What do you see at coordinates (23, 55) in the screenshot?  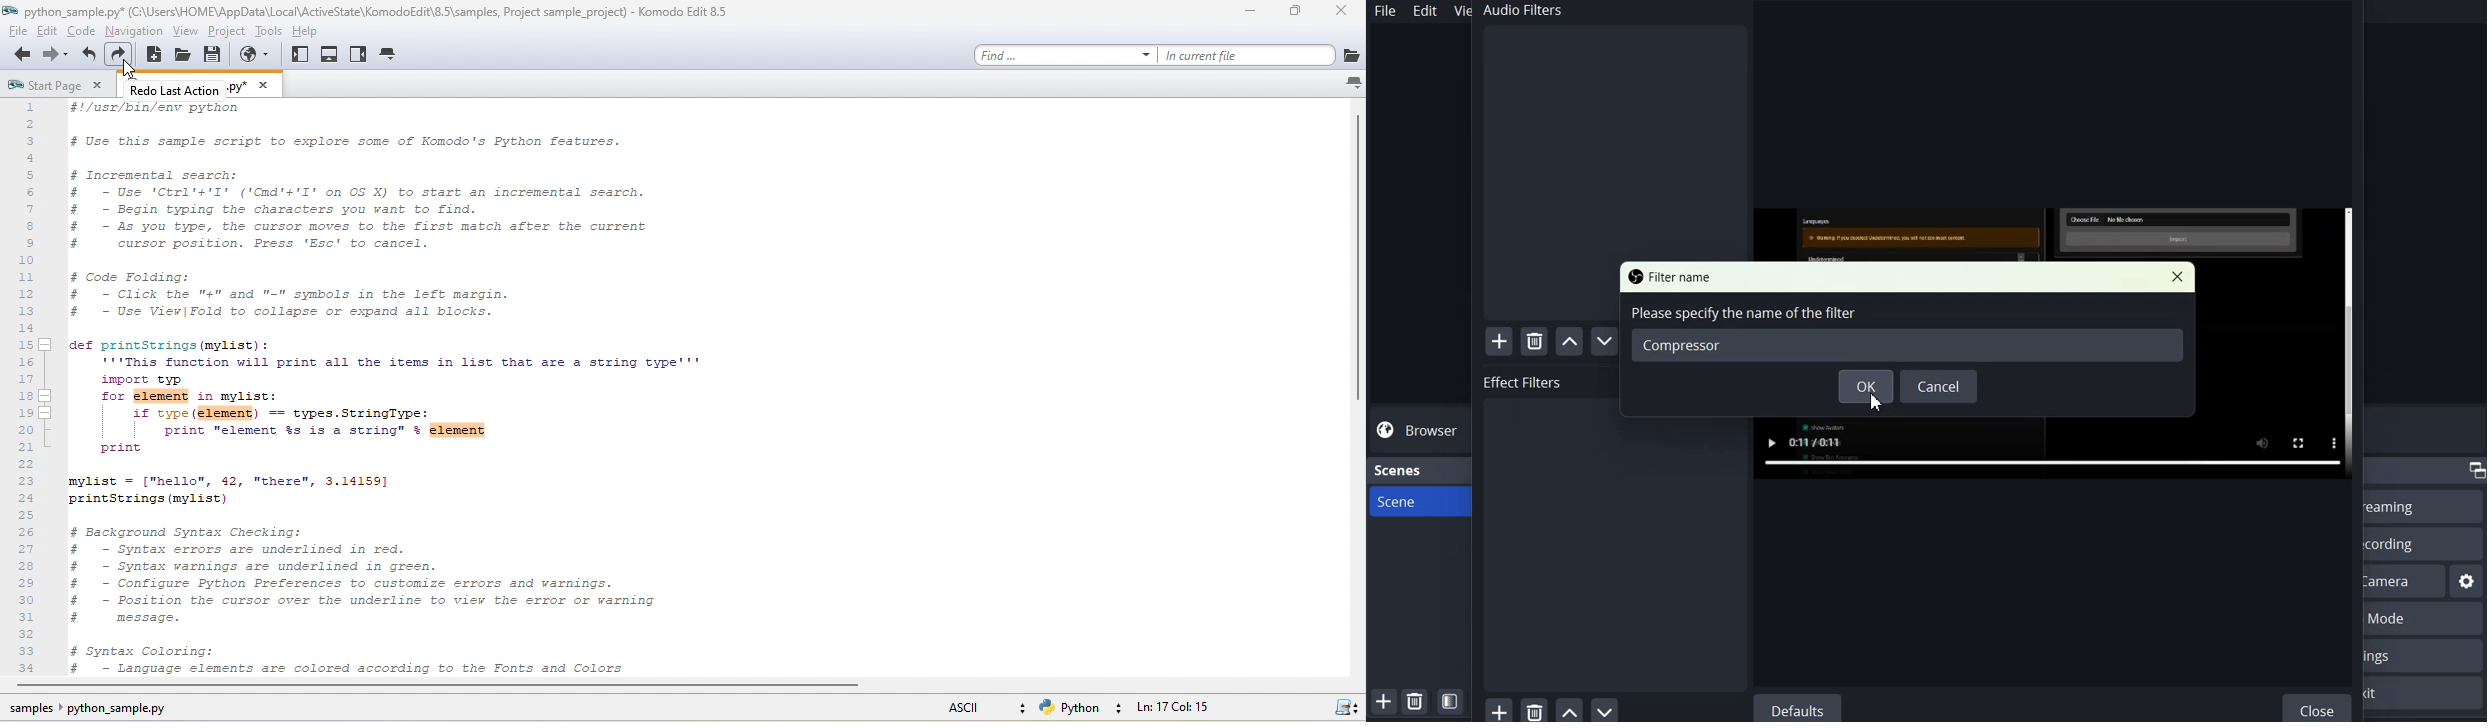 I see `back` at bounding box center [23, 55].